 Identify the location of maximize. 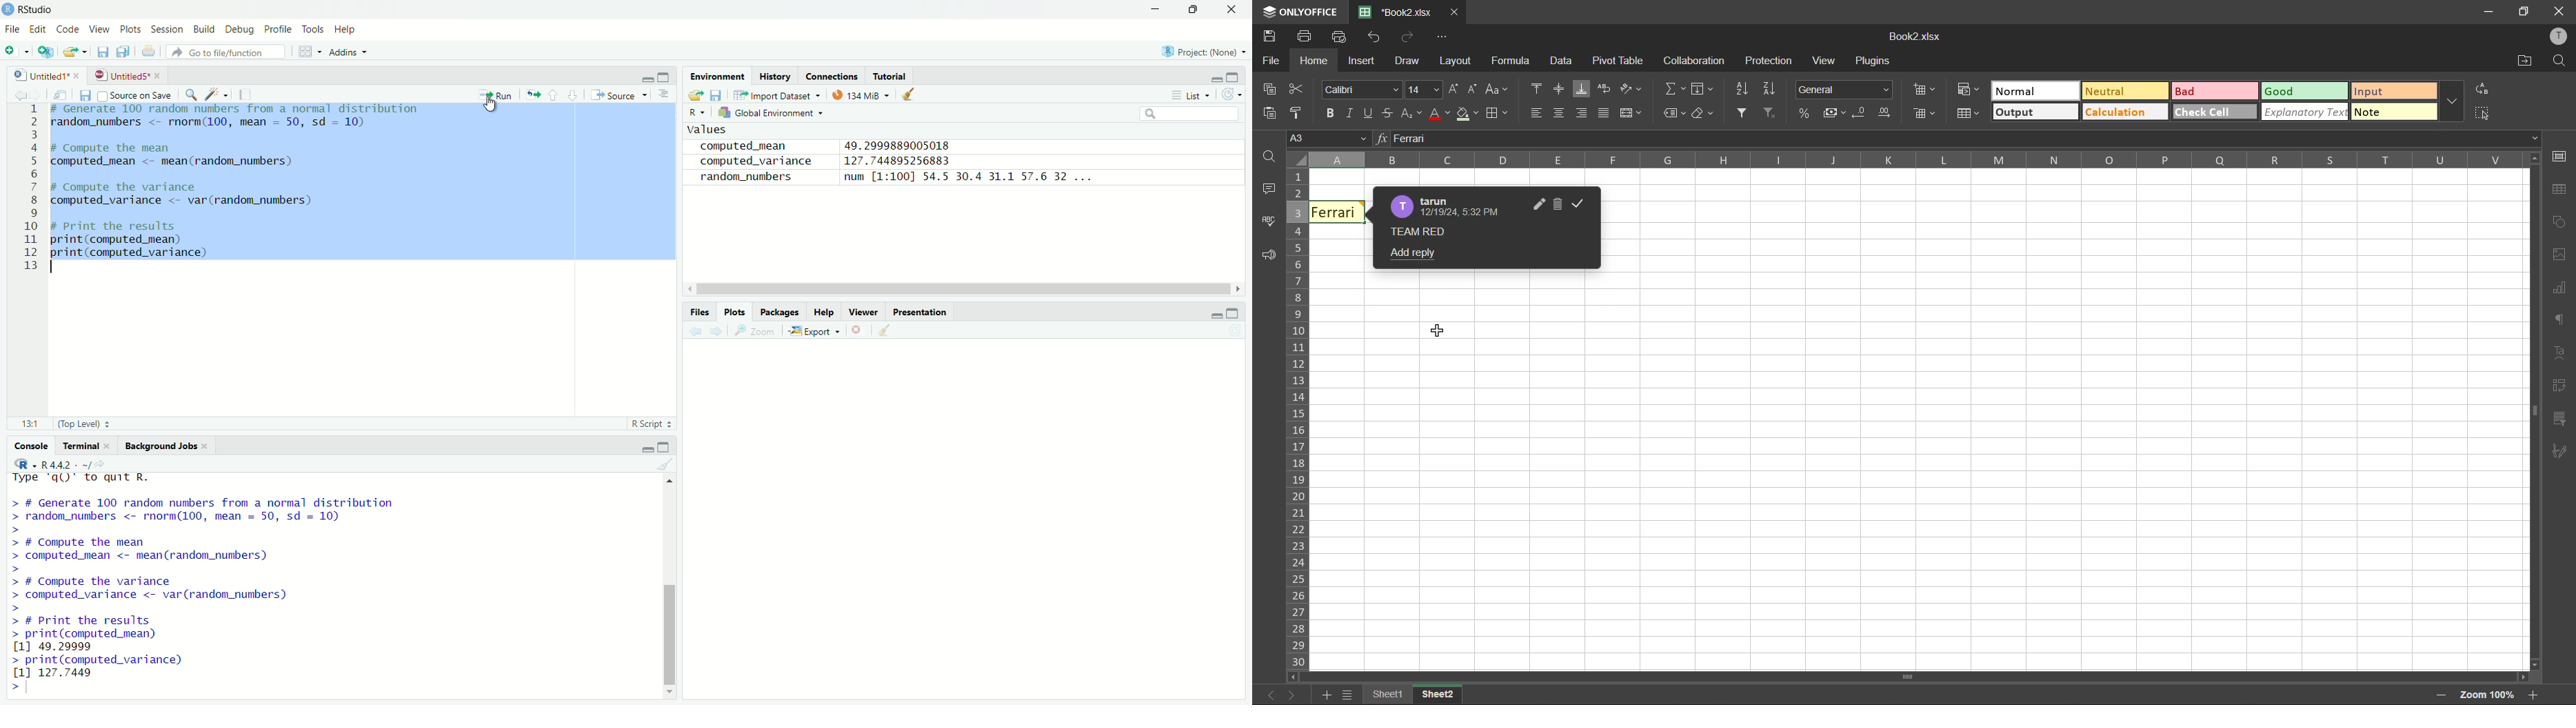
(1197, 10).